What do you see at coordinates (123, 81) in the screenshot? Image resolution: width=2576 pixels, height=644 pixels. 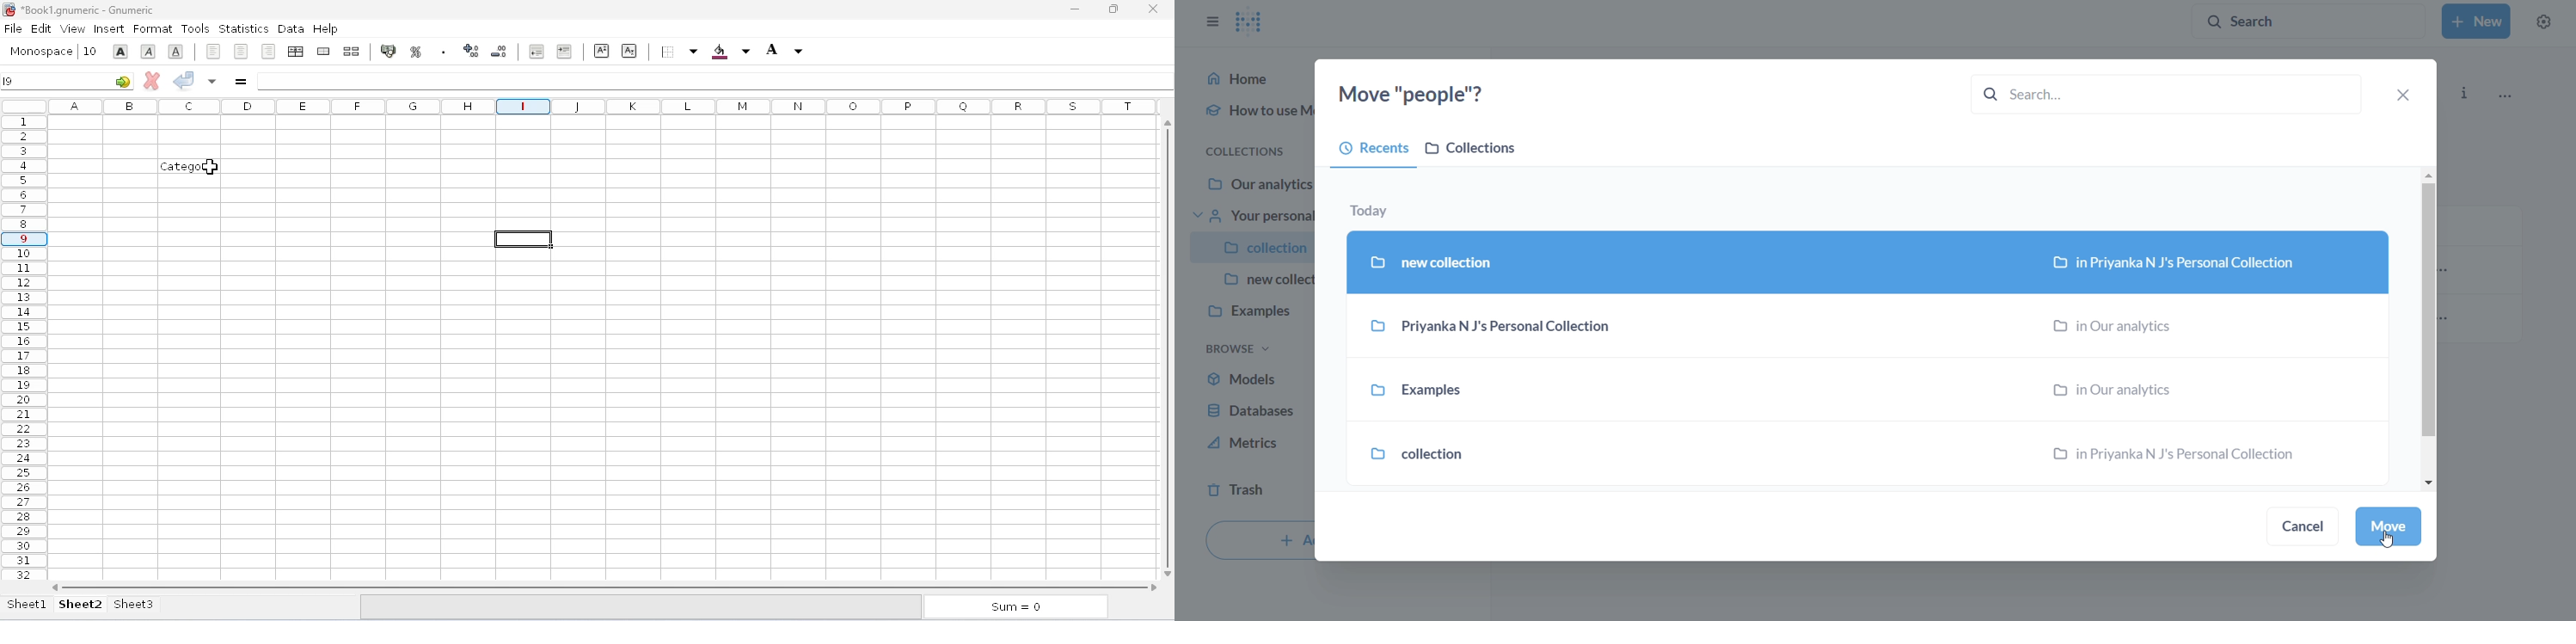 I see `go-to` at bounding box center [123, 81].